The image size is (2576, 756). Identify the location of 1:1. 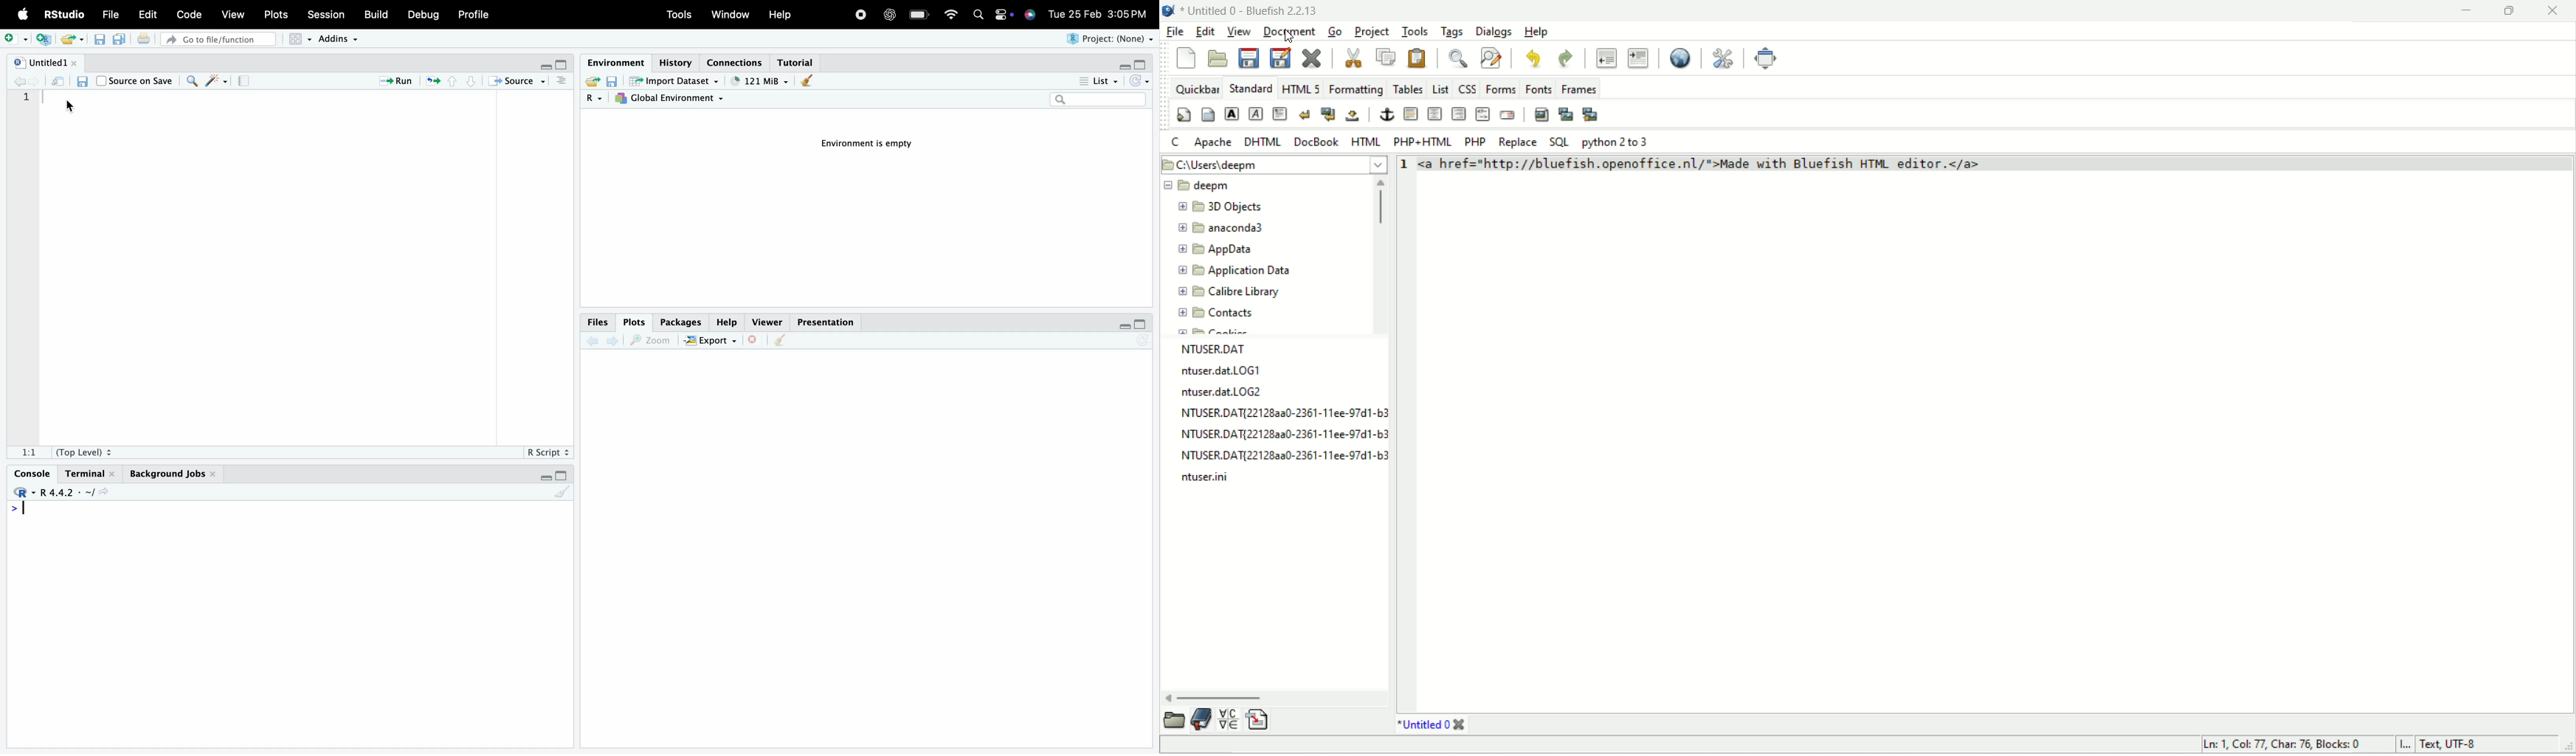
(28, 452).